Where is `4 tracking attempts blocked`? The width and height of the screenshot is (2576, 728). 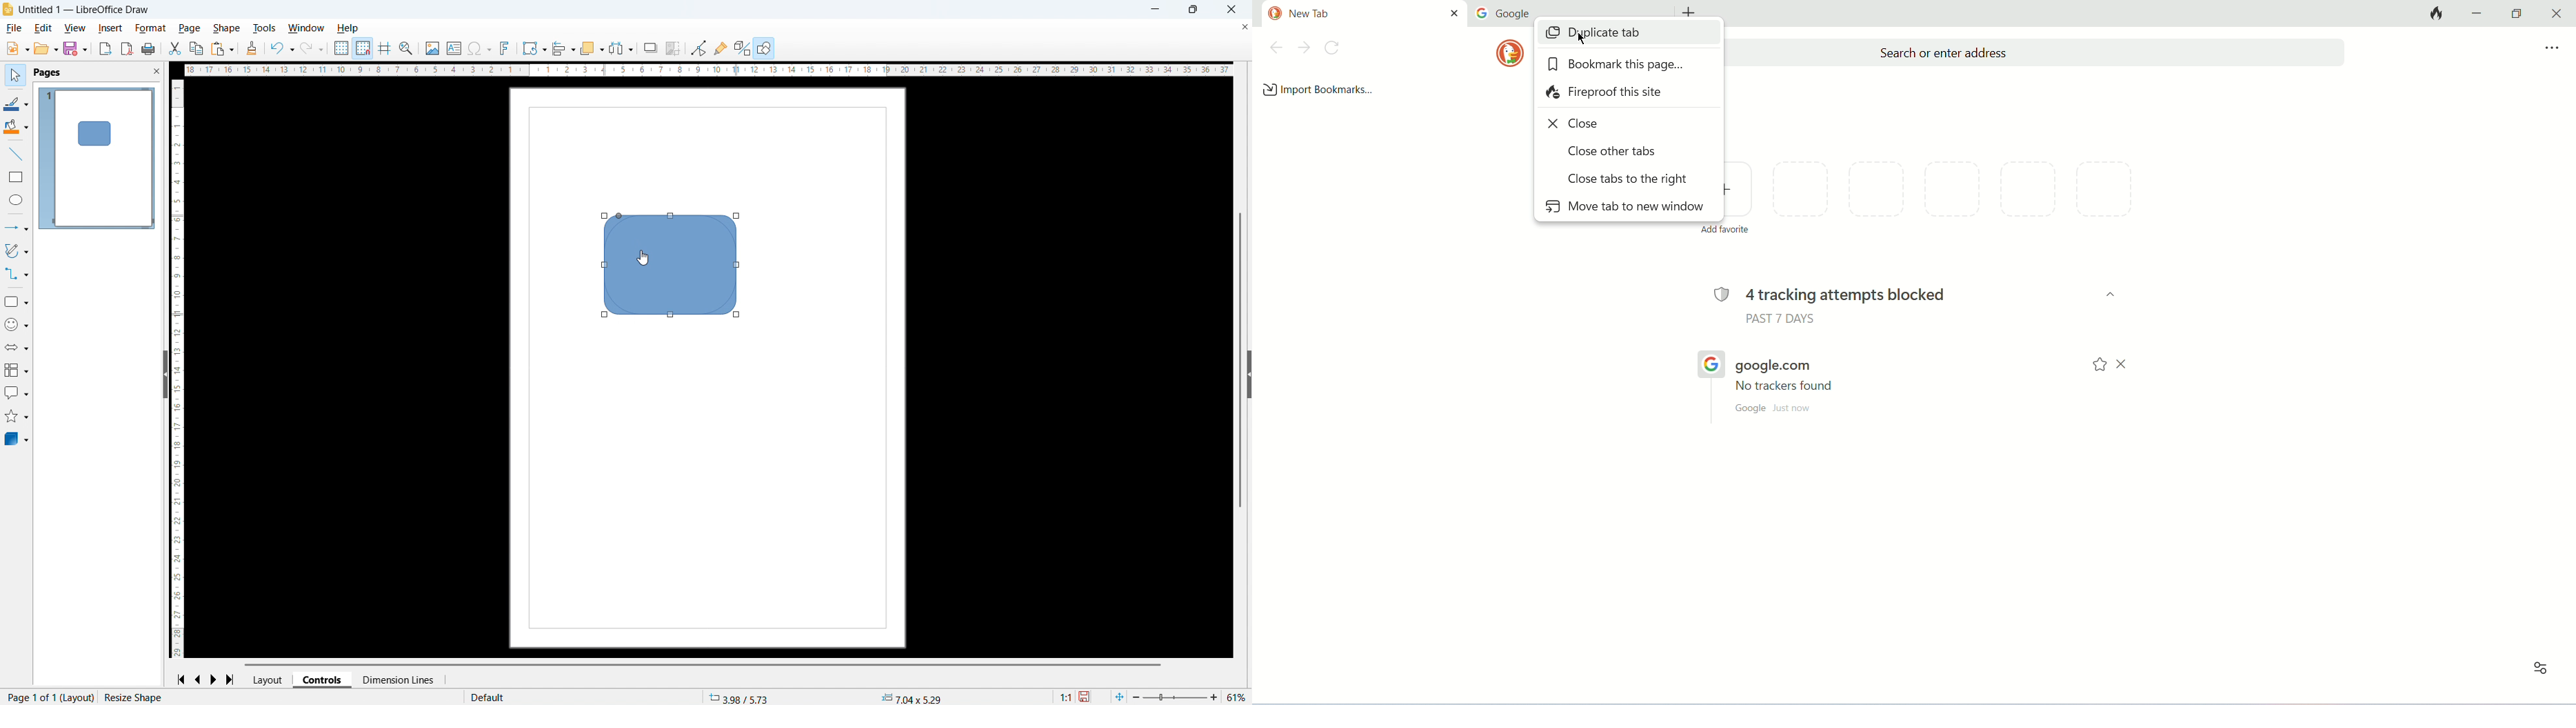 4 tracking attempts blocked is located at coordinates (1866, 294).